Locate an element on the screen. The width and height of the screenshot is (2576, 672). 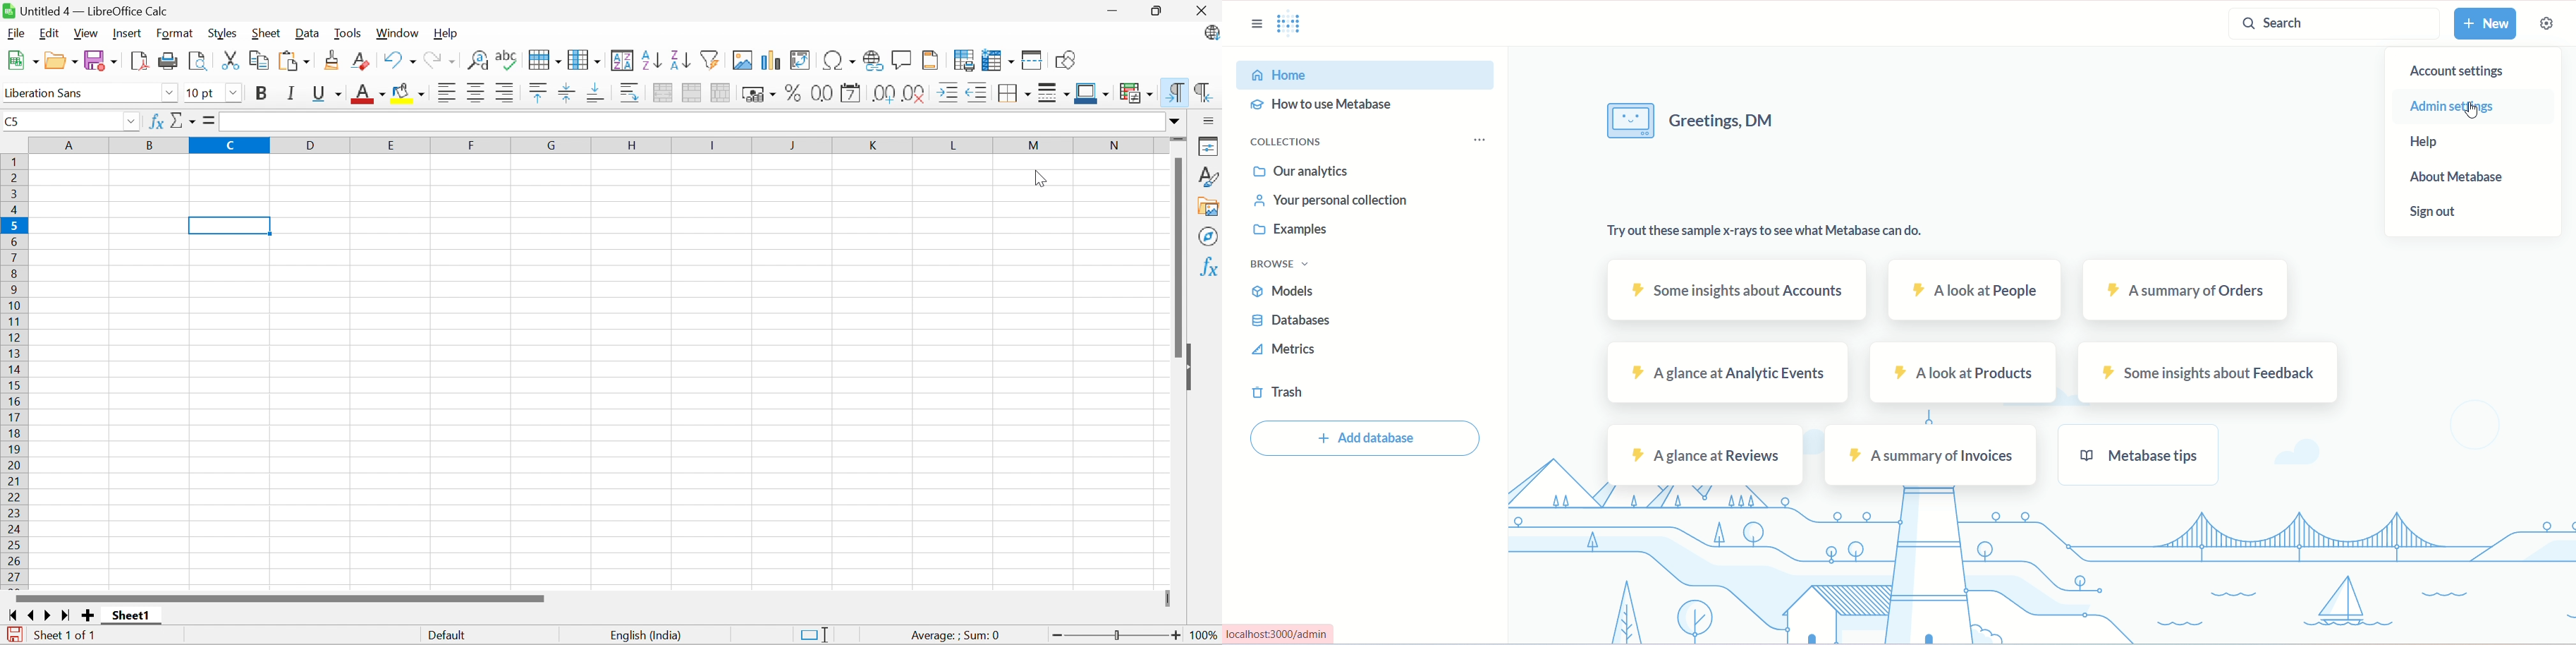
The document has been modified. Click to save the document. is located at coordinates (15, 636).